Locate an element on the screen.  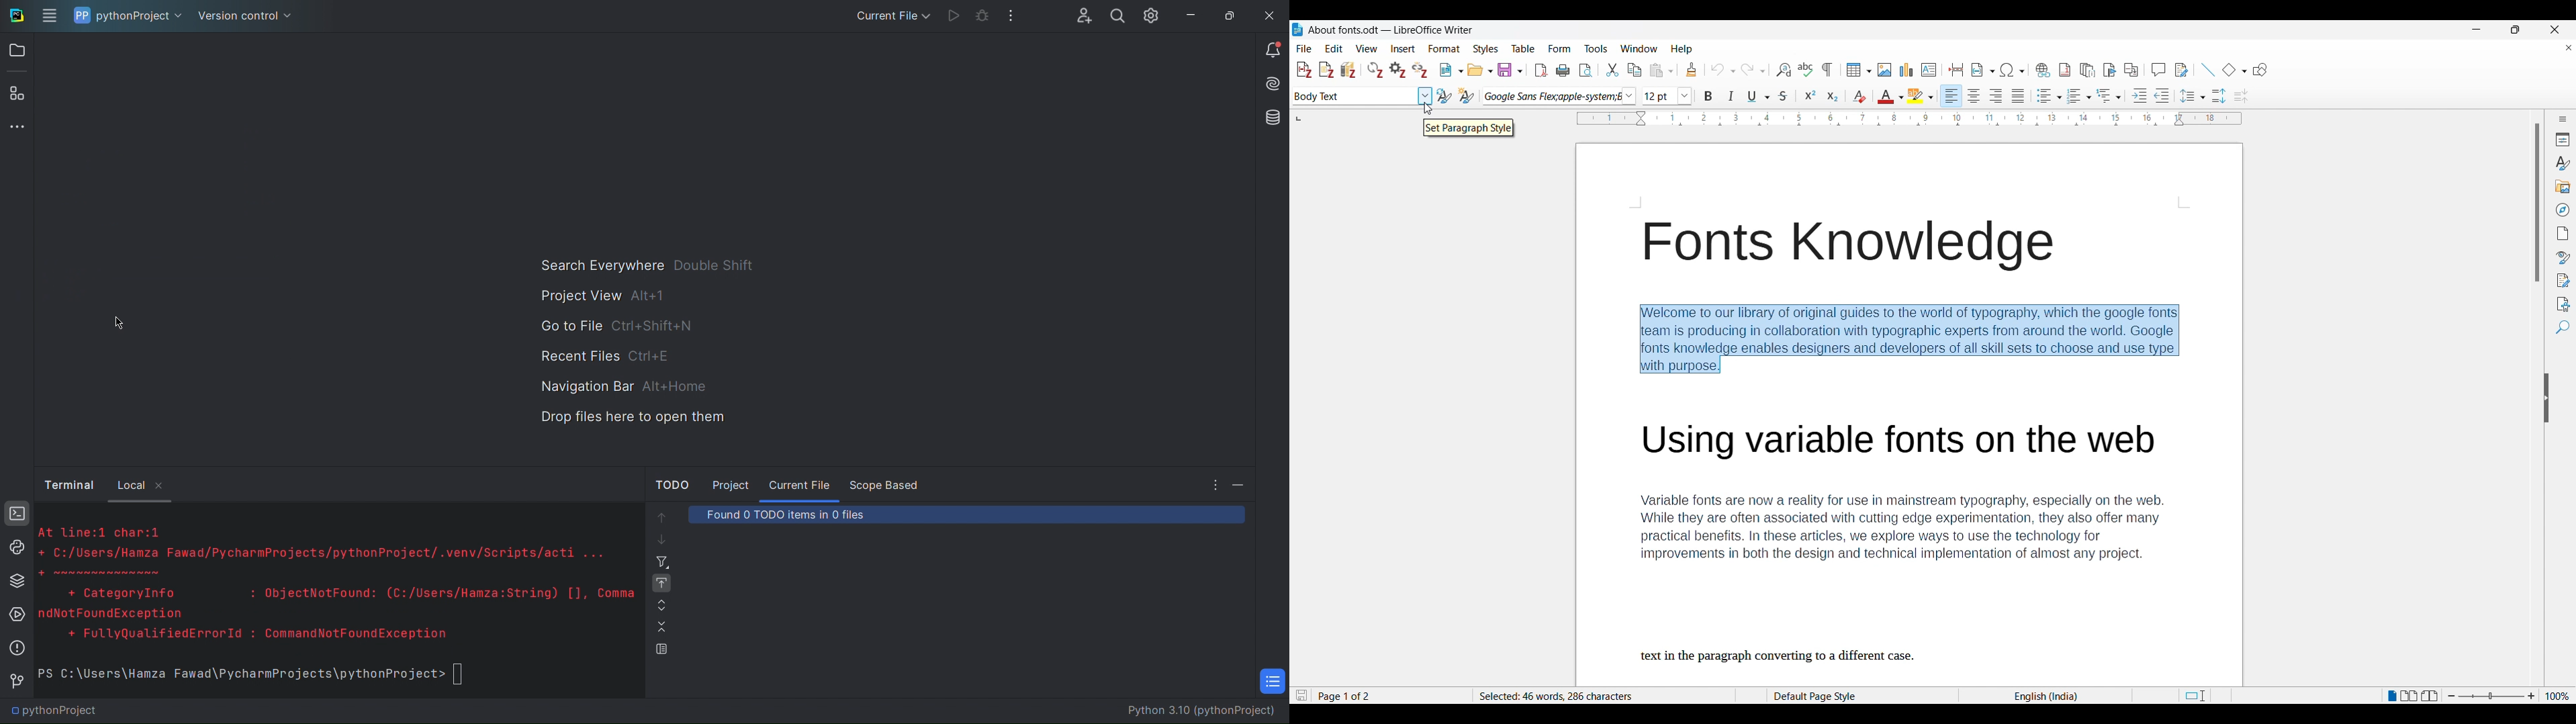
Single page view is located at coordinates (2391, 695).